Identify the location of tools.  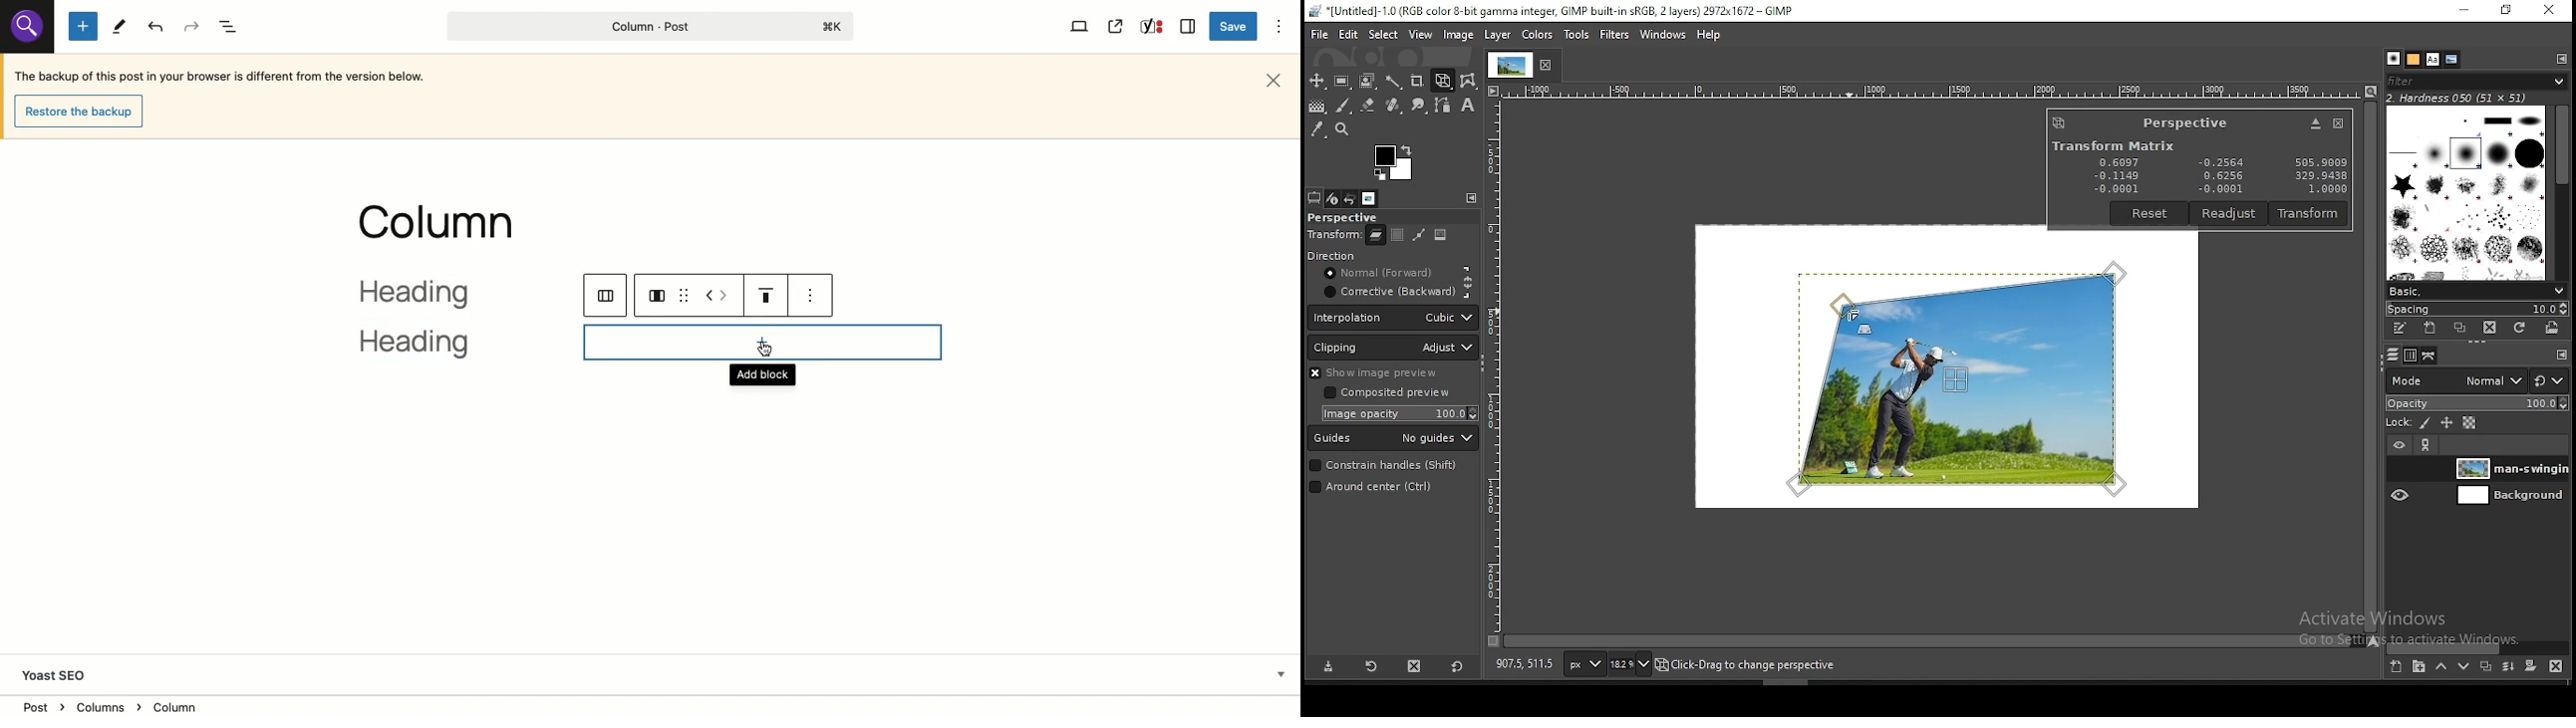
(1576, 32).